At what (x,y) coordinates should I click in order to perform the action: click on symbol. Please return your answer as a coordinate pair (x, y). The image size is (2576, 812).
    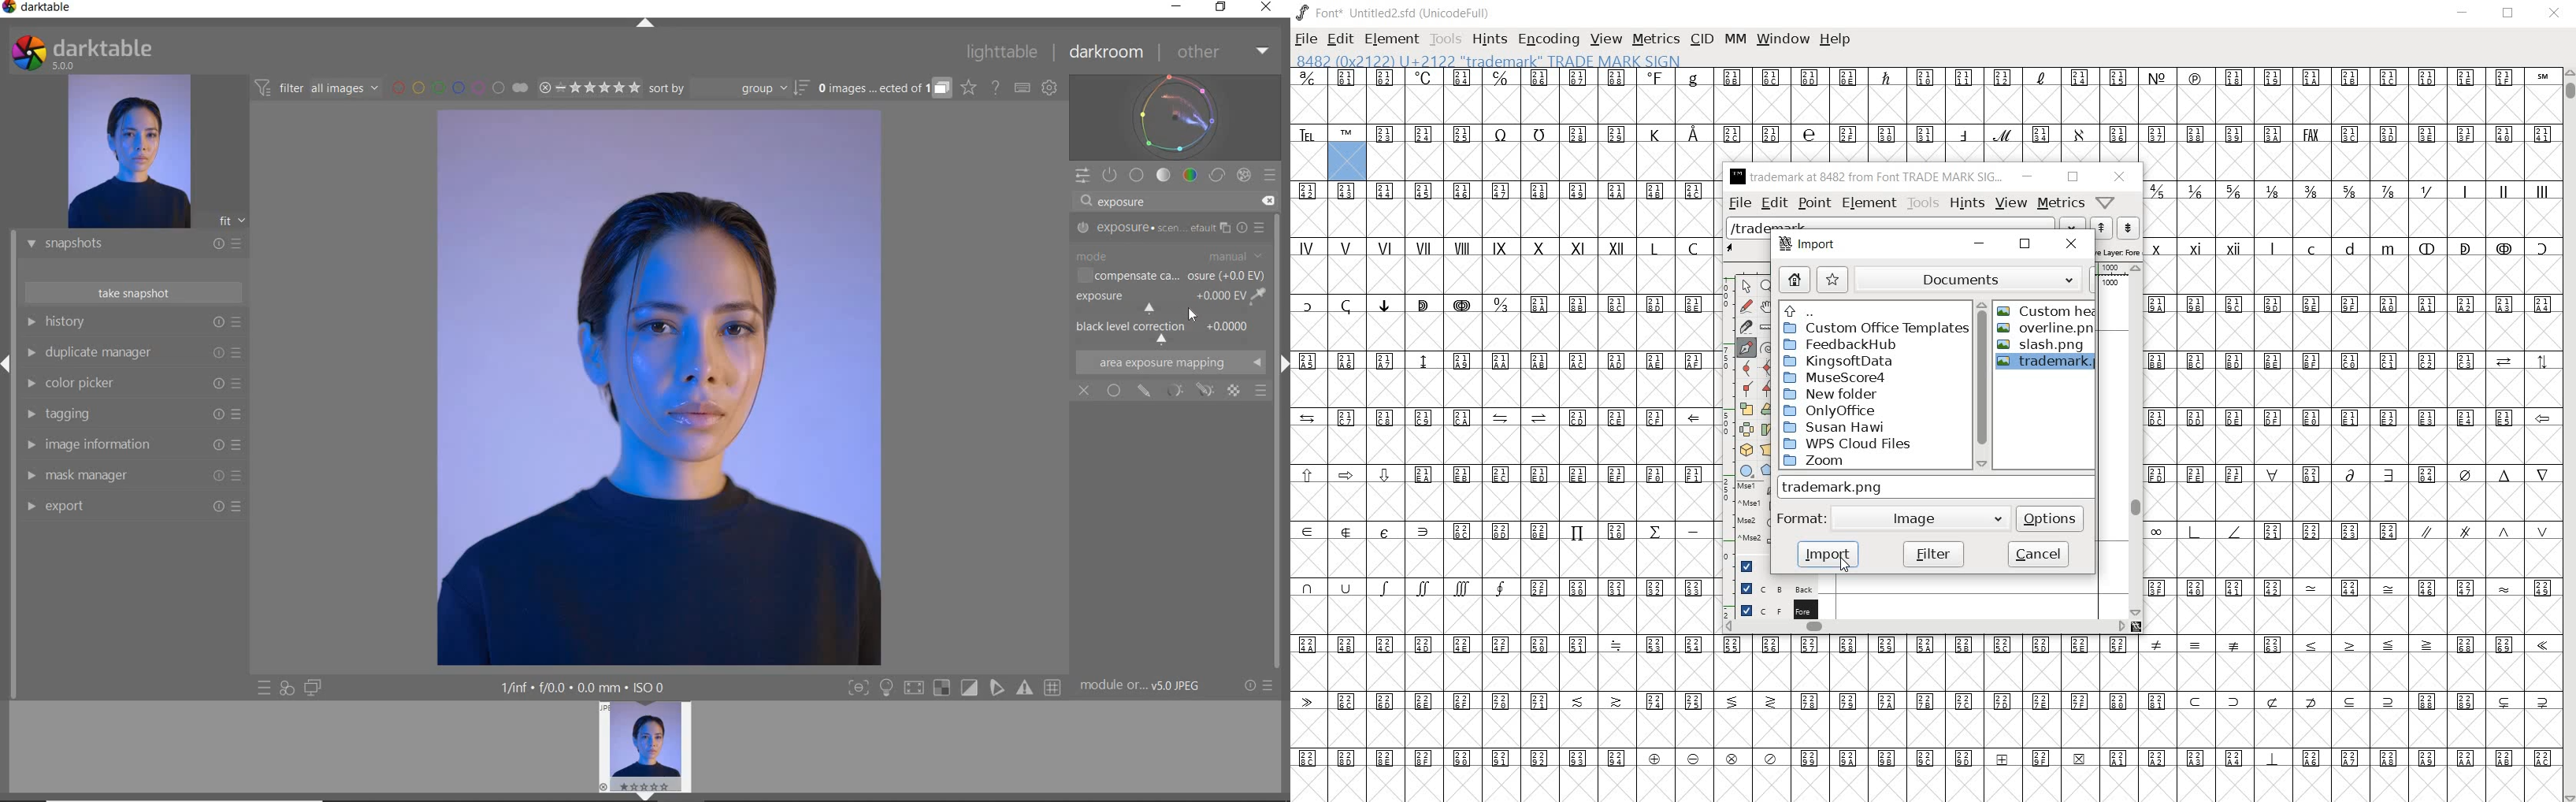
    Looking at the image, I should click on (1506, 208).